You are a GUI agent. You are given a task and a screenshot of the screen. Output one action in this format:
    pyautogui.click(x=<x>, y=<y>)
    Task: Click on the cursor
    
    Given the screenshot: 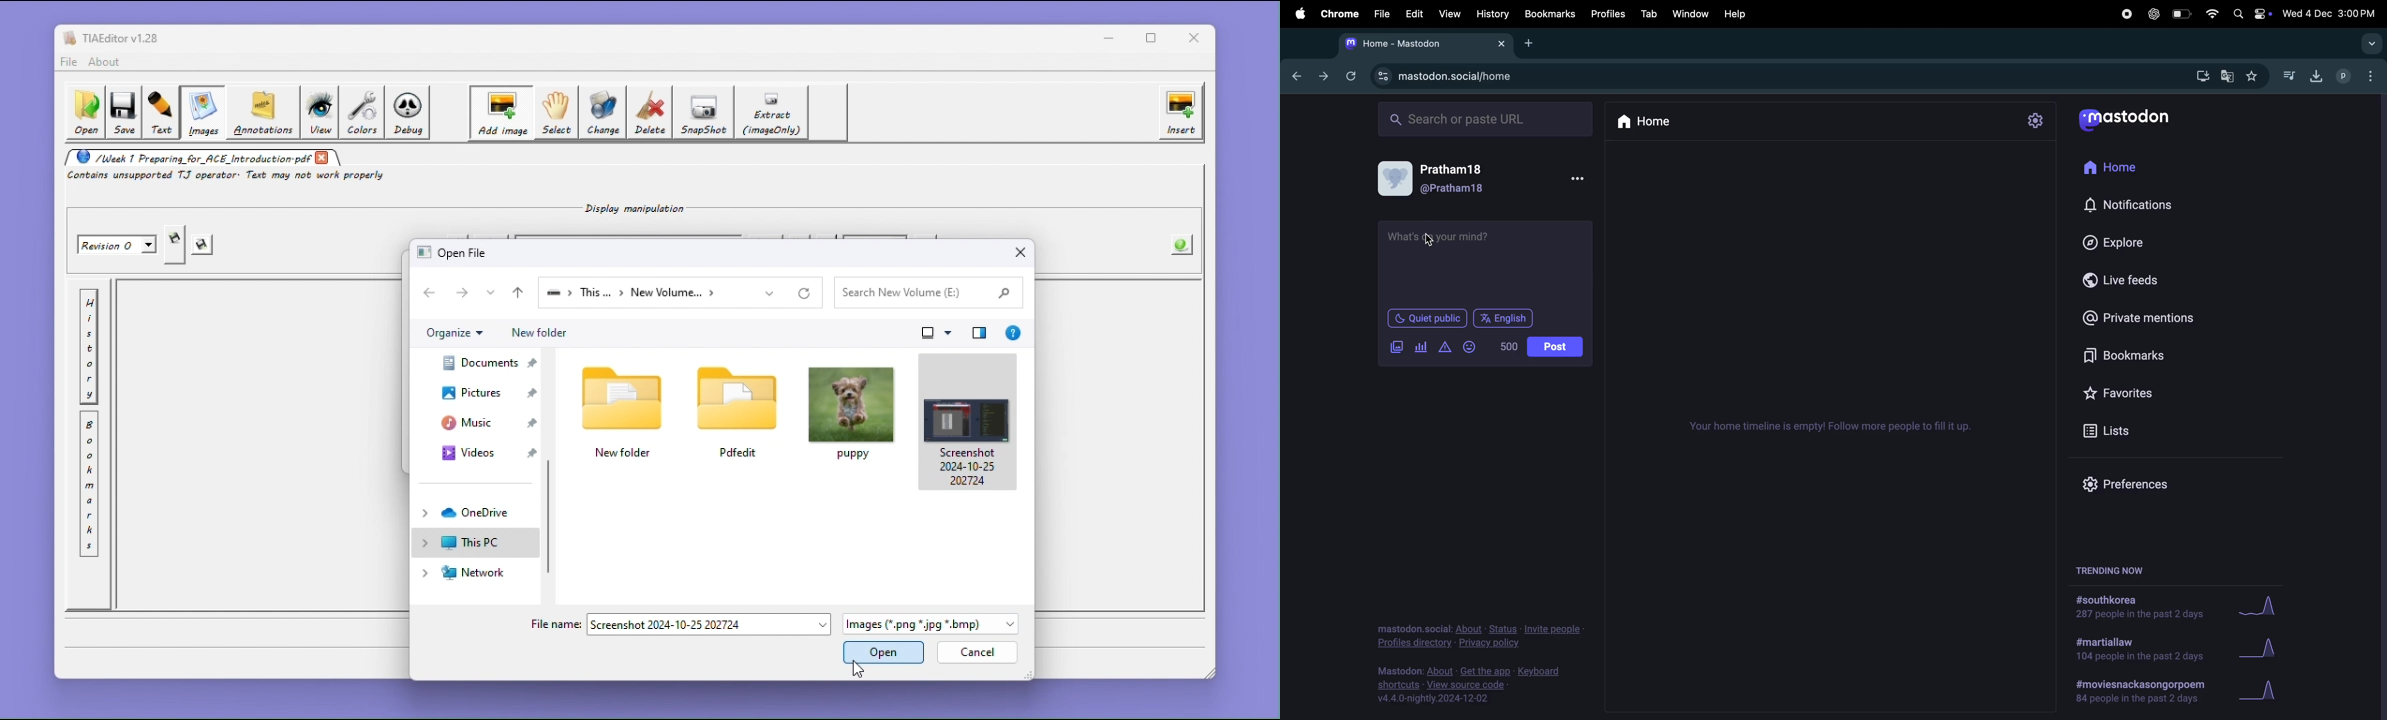 What is the action you would take?
    pyautogui.click(x=1432, y=242)
    